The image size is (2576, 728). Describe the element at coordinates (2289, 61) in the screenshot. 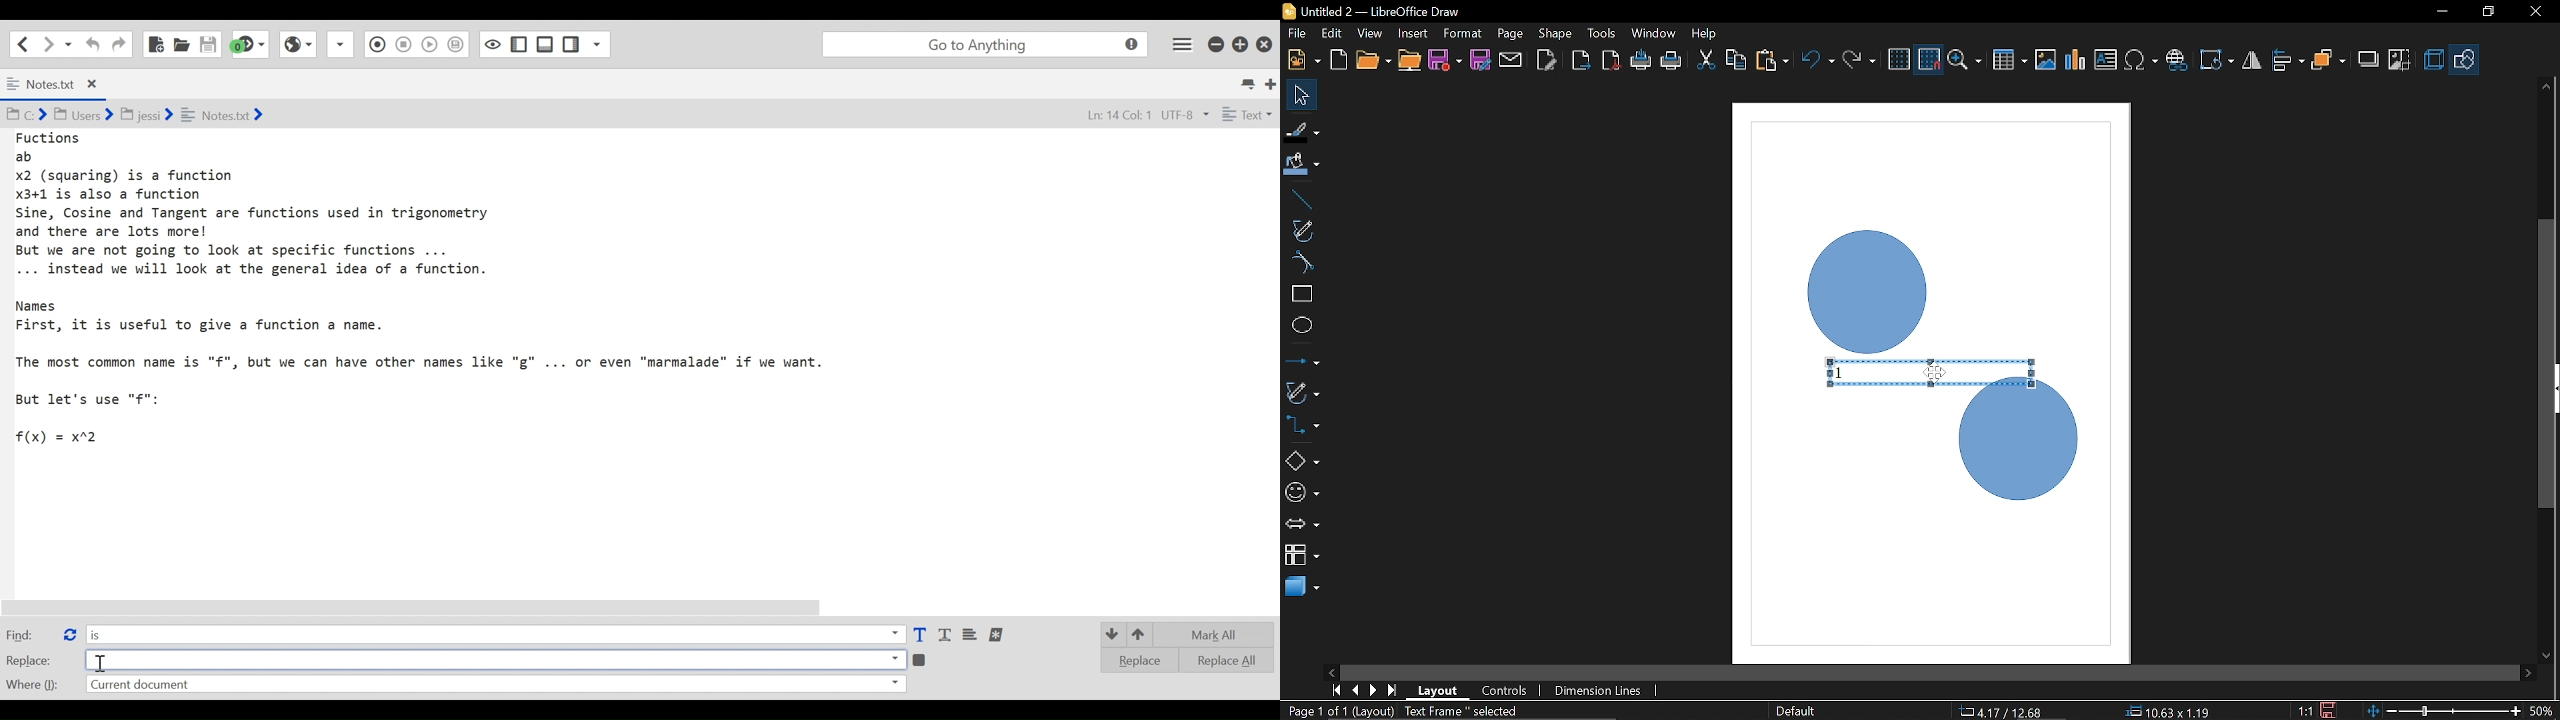

I see `Align` at that location.